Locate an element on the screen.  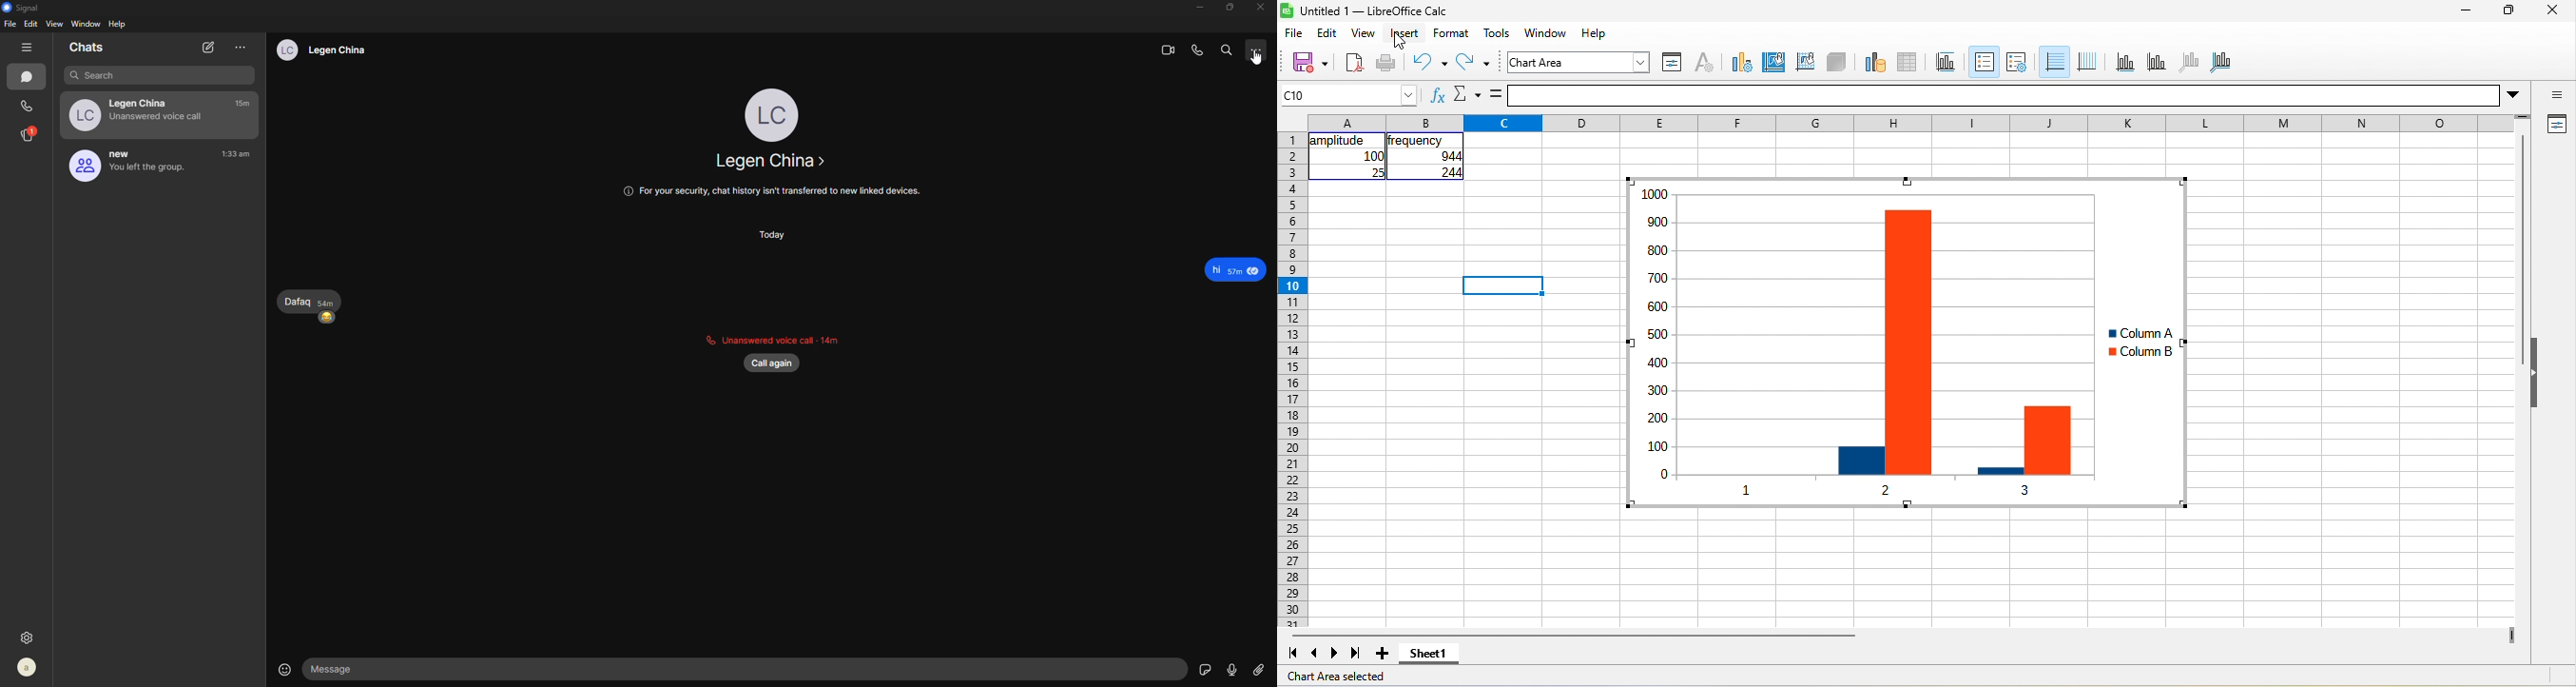
more is located at coordinates (1256, 51).